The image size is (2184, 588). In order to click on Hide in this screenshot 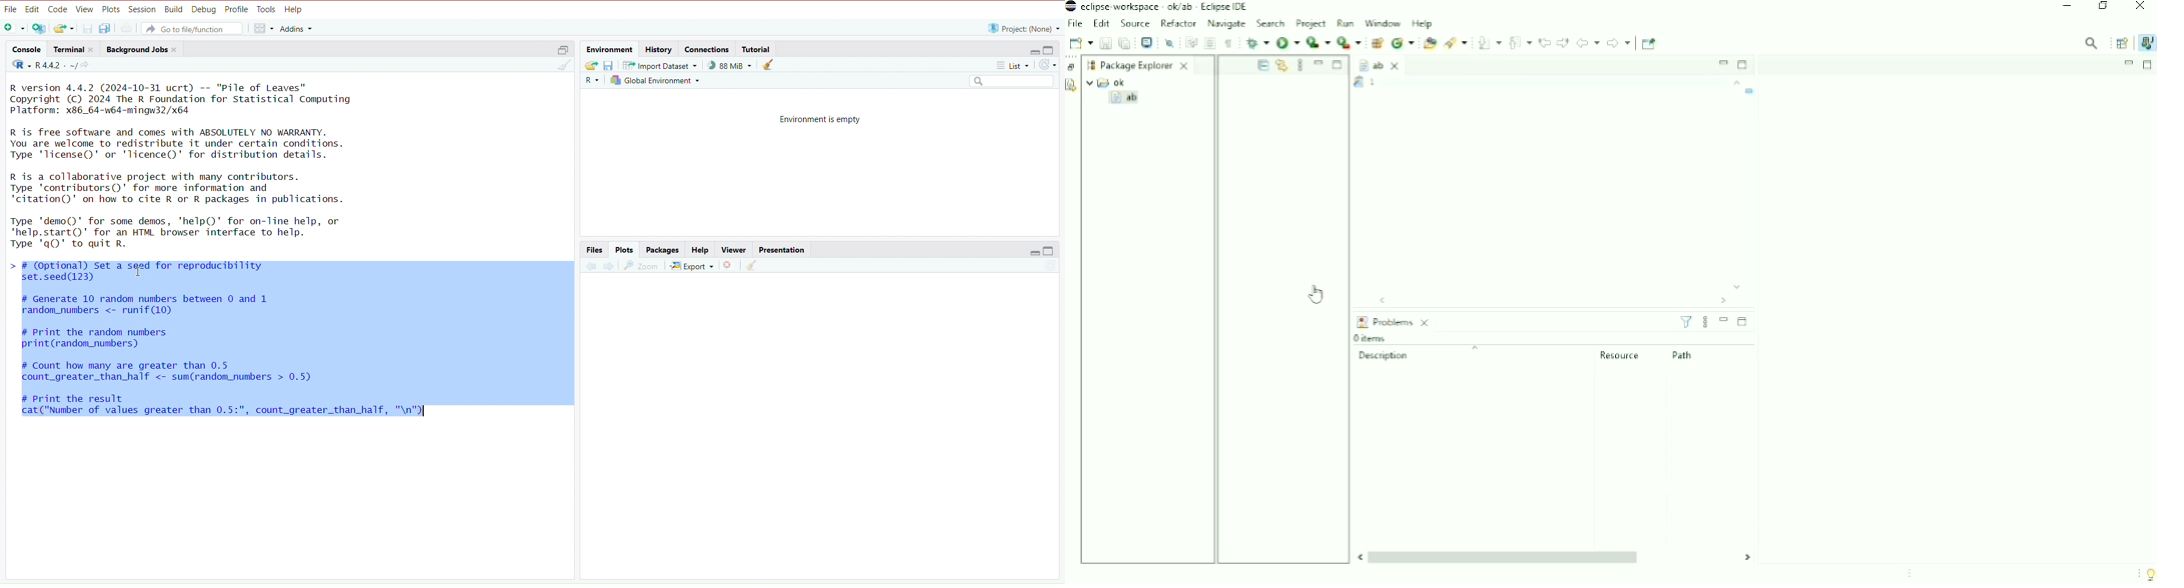, I will do `click(1035, 51)`.